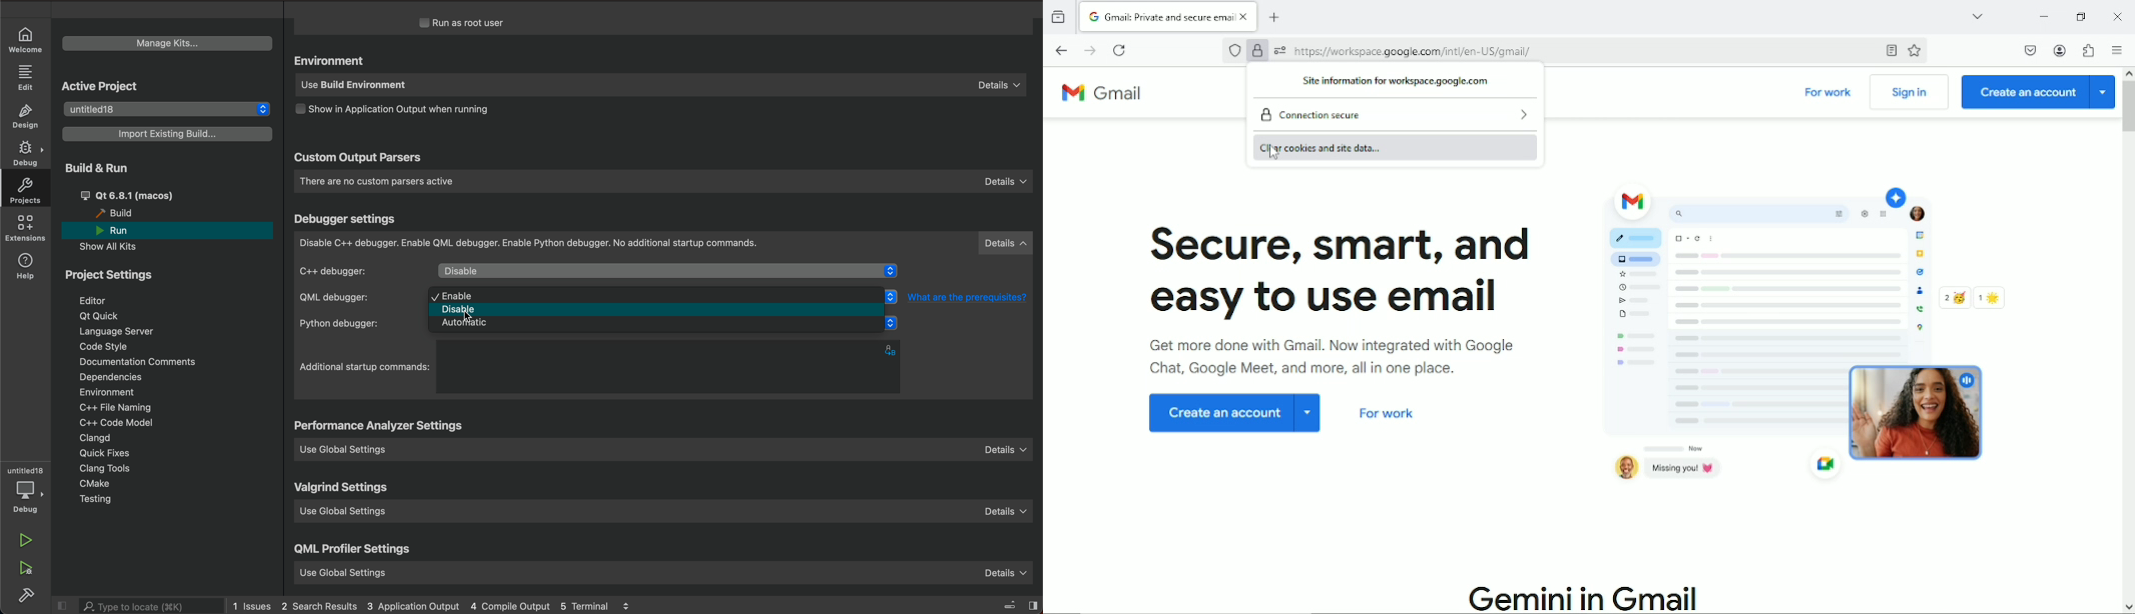 Image resolution: width=2156 pixels, height=616 pixels. Describe the element at coordinates (1090, 51) in the screenshot. I see `Go forward` at that location.